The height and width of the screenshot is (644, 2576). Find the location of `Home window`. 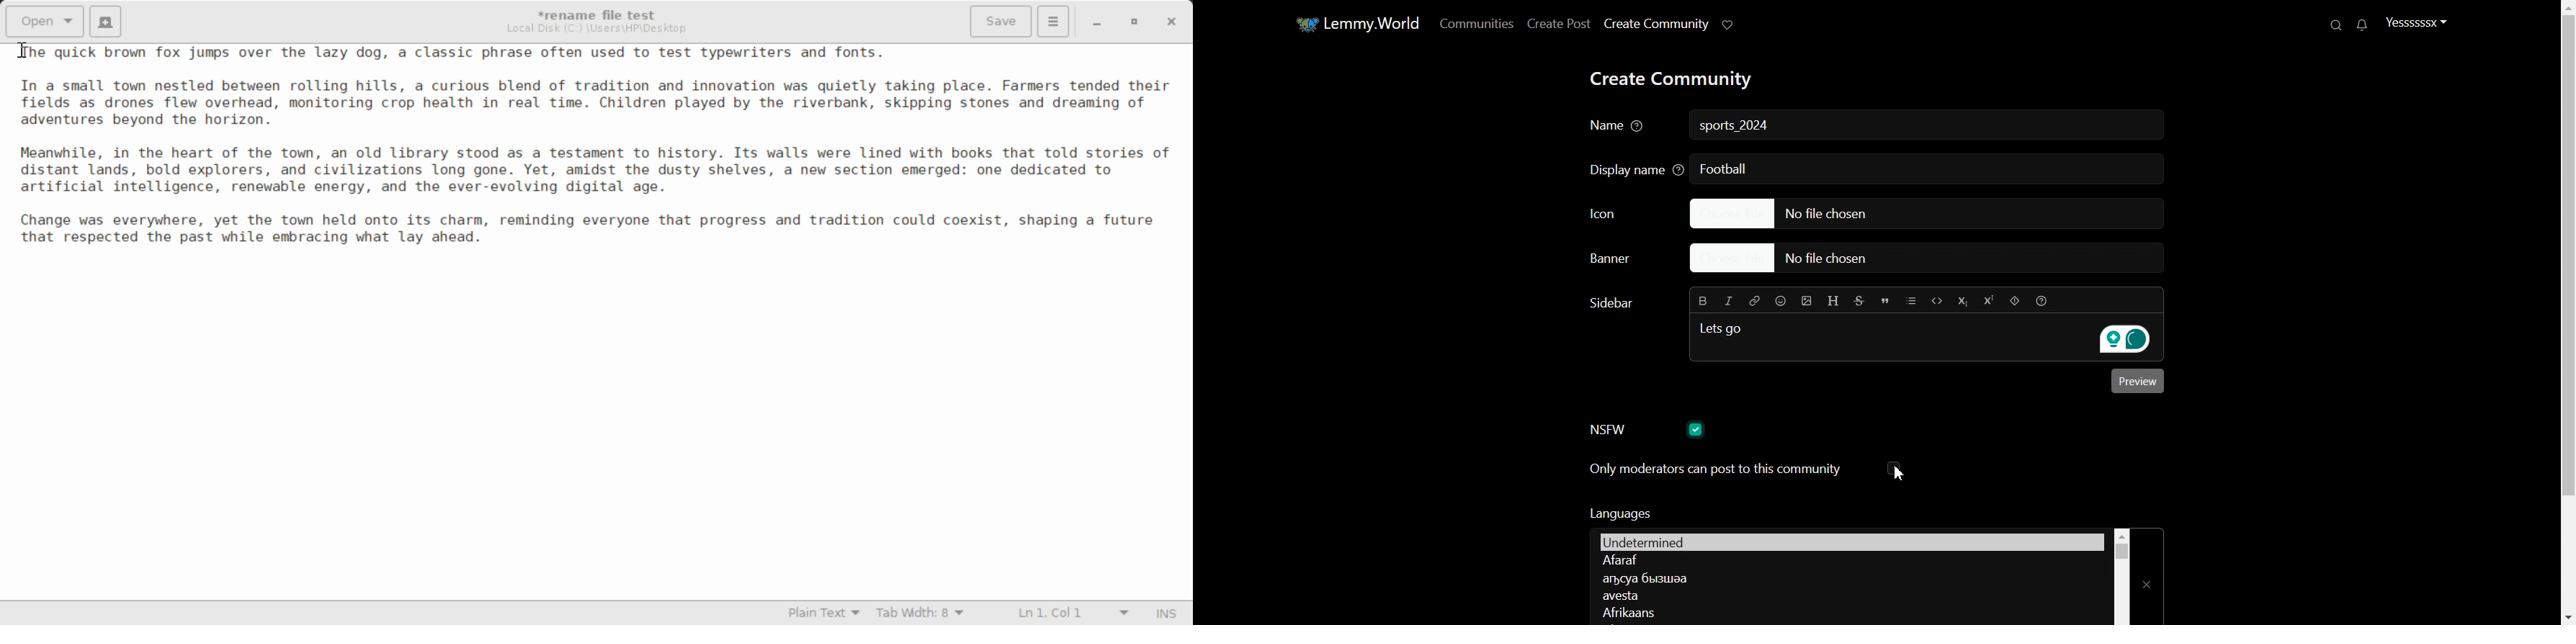

Home window is located at coordinates (1356, 22).